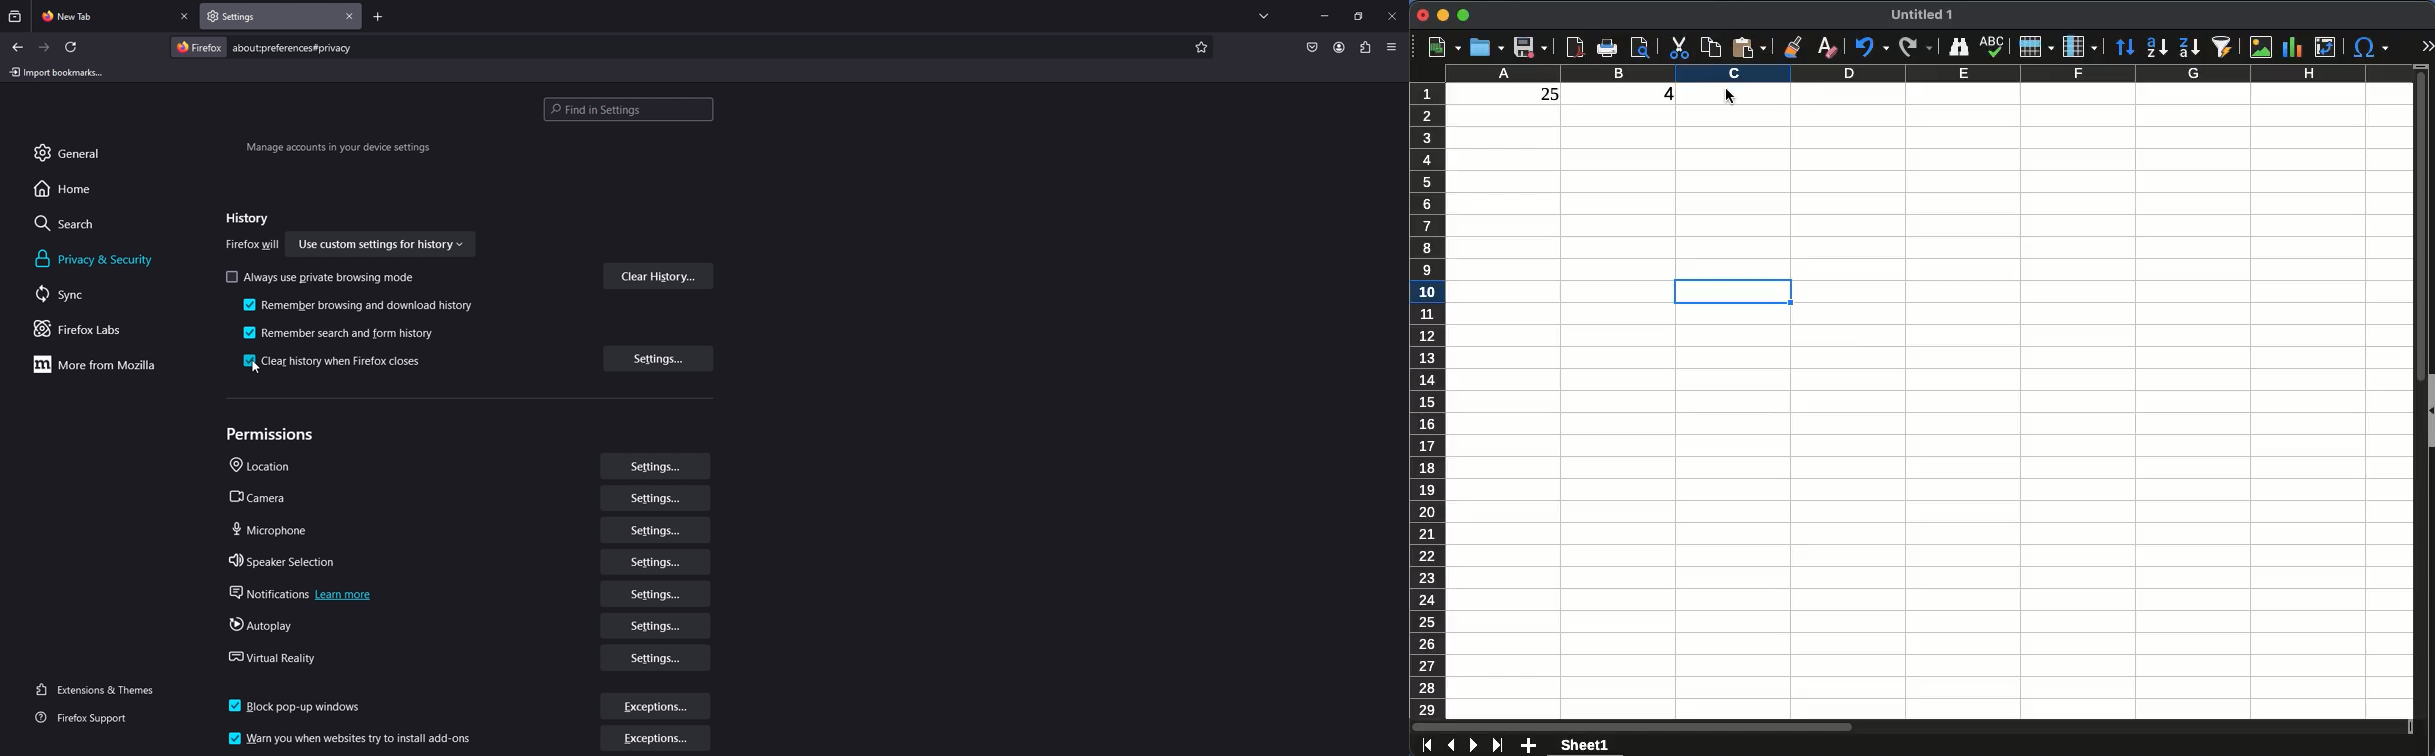  I want to click on settings, so click(655, 501).